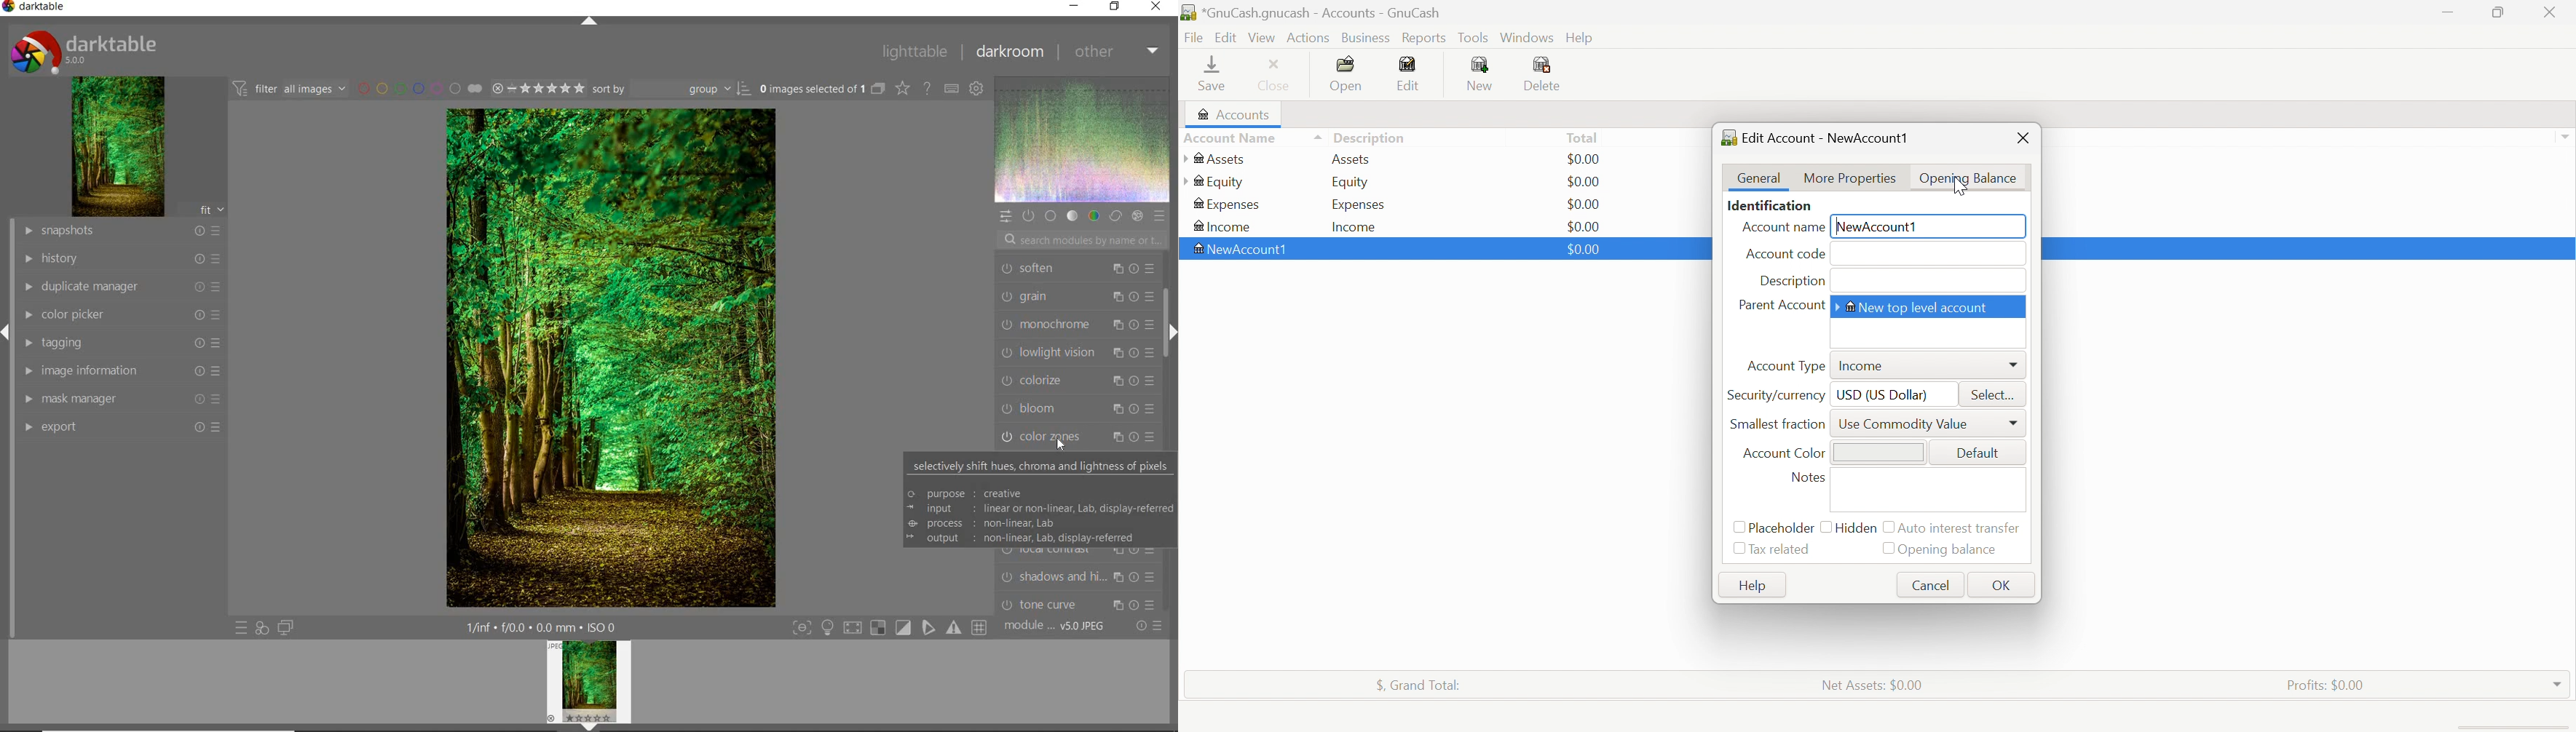 The image size is (2576, 756). What do you see at coordinates (1007, 216) in the screenshot?
I see `QUICK ACCESS PANEL` at bounding box center [1007, 216].